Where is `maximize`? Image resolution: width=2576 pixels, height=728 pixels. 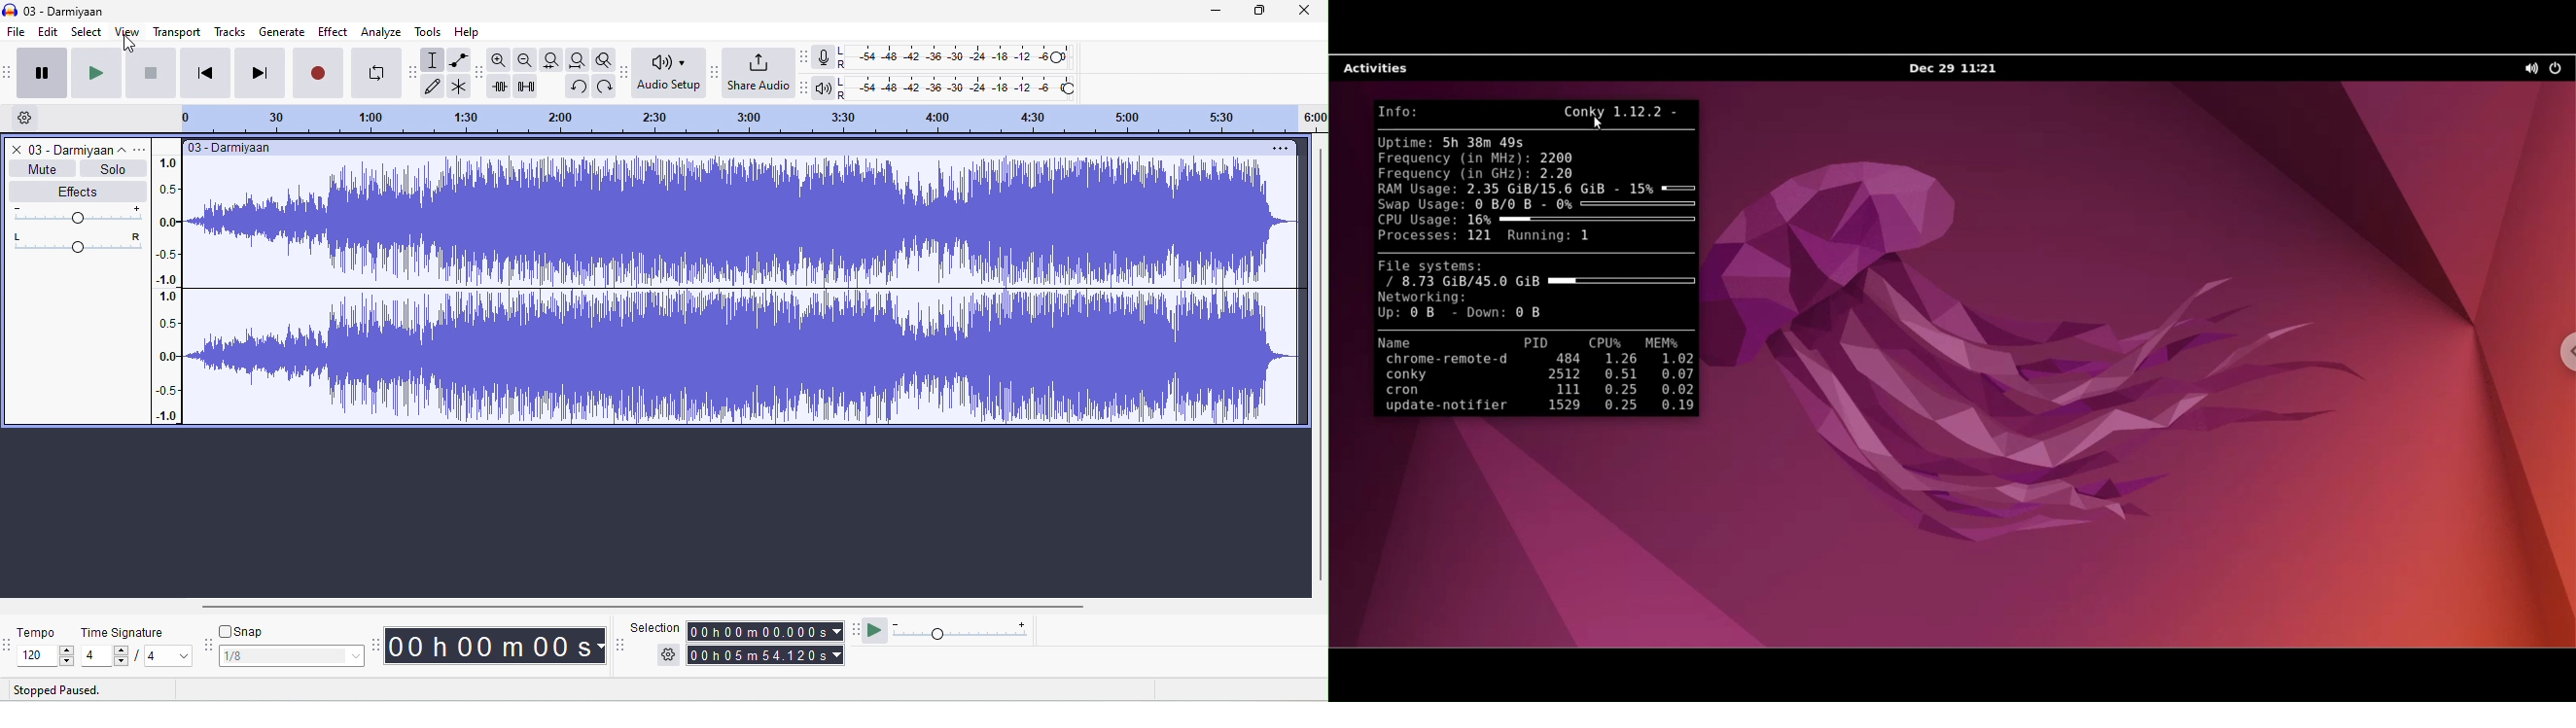 maximize is located at coordinates (1256, 11).